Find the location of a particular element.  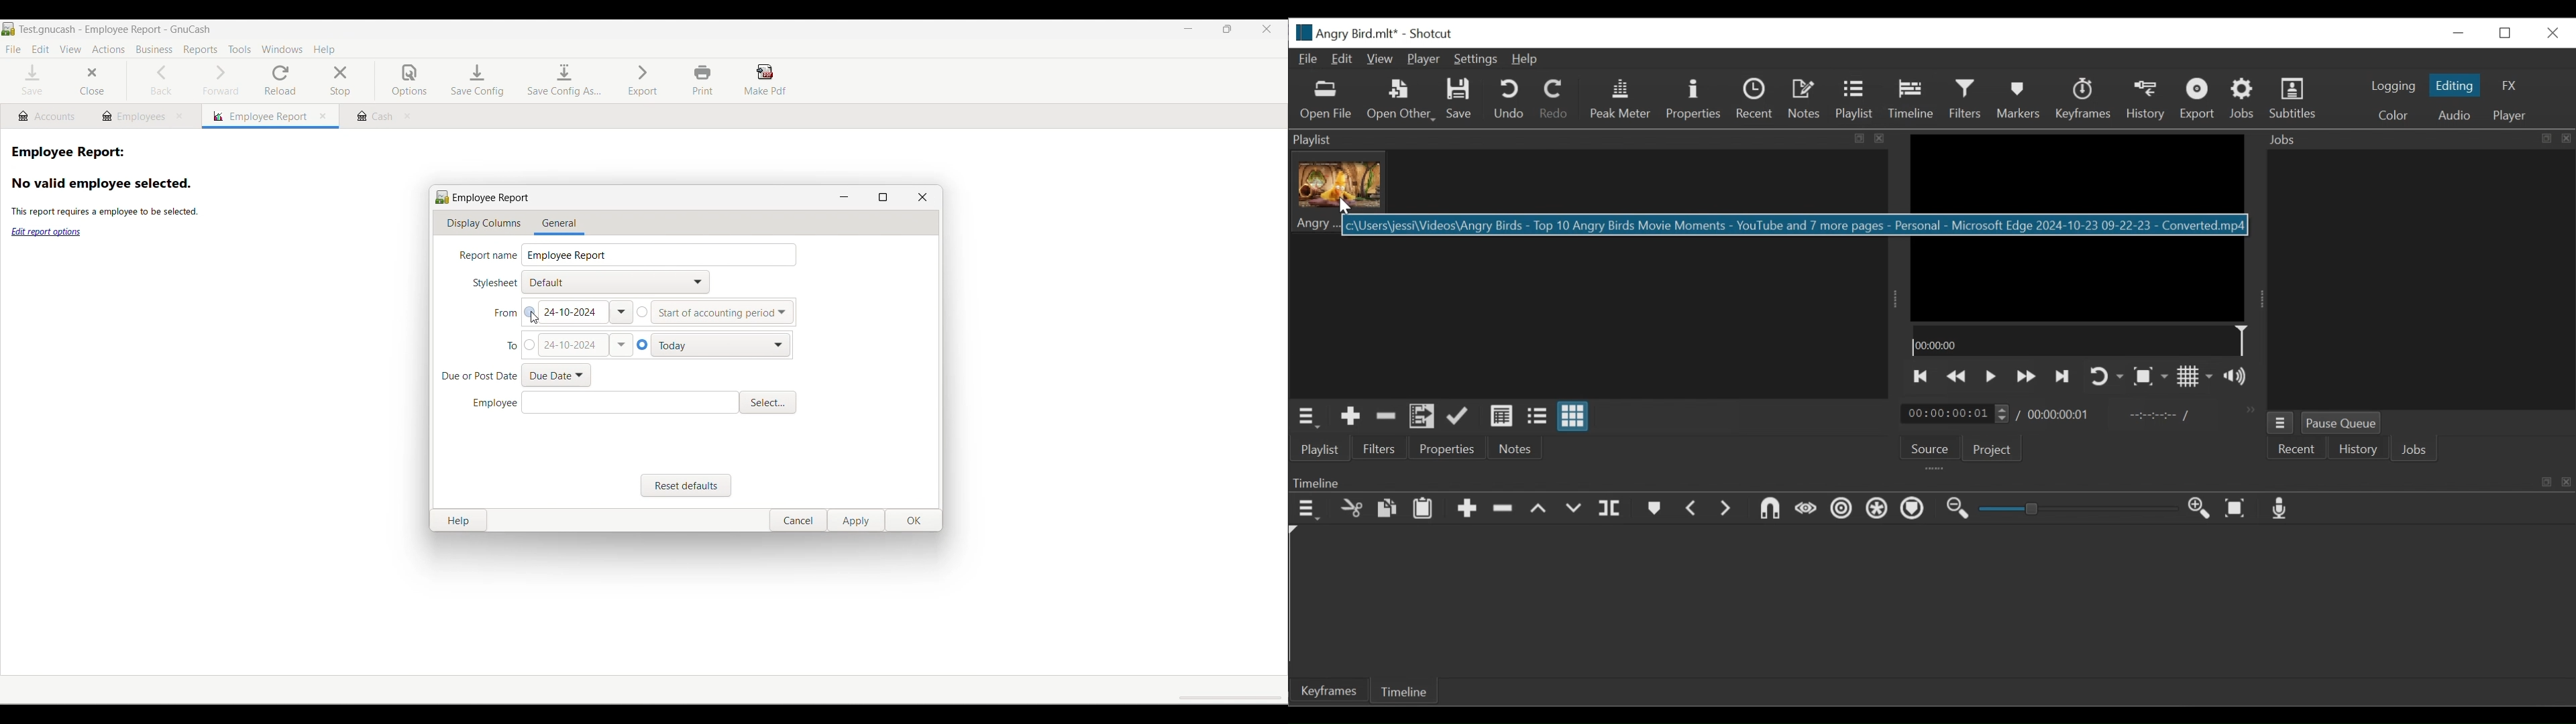

Export is located at coordinates (2197, 101).